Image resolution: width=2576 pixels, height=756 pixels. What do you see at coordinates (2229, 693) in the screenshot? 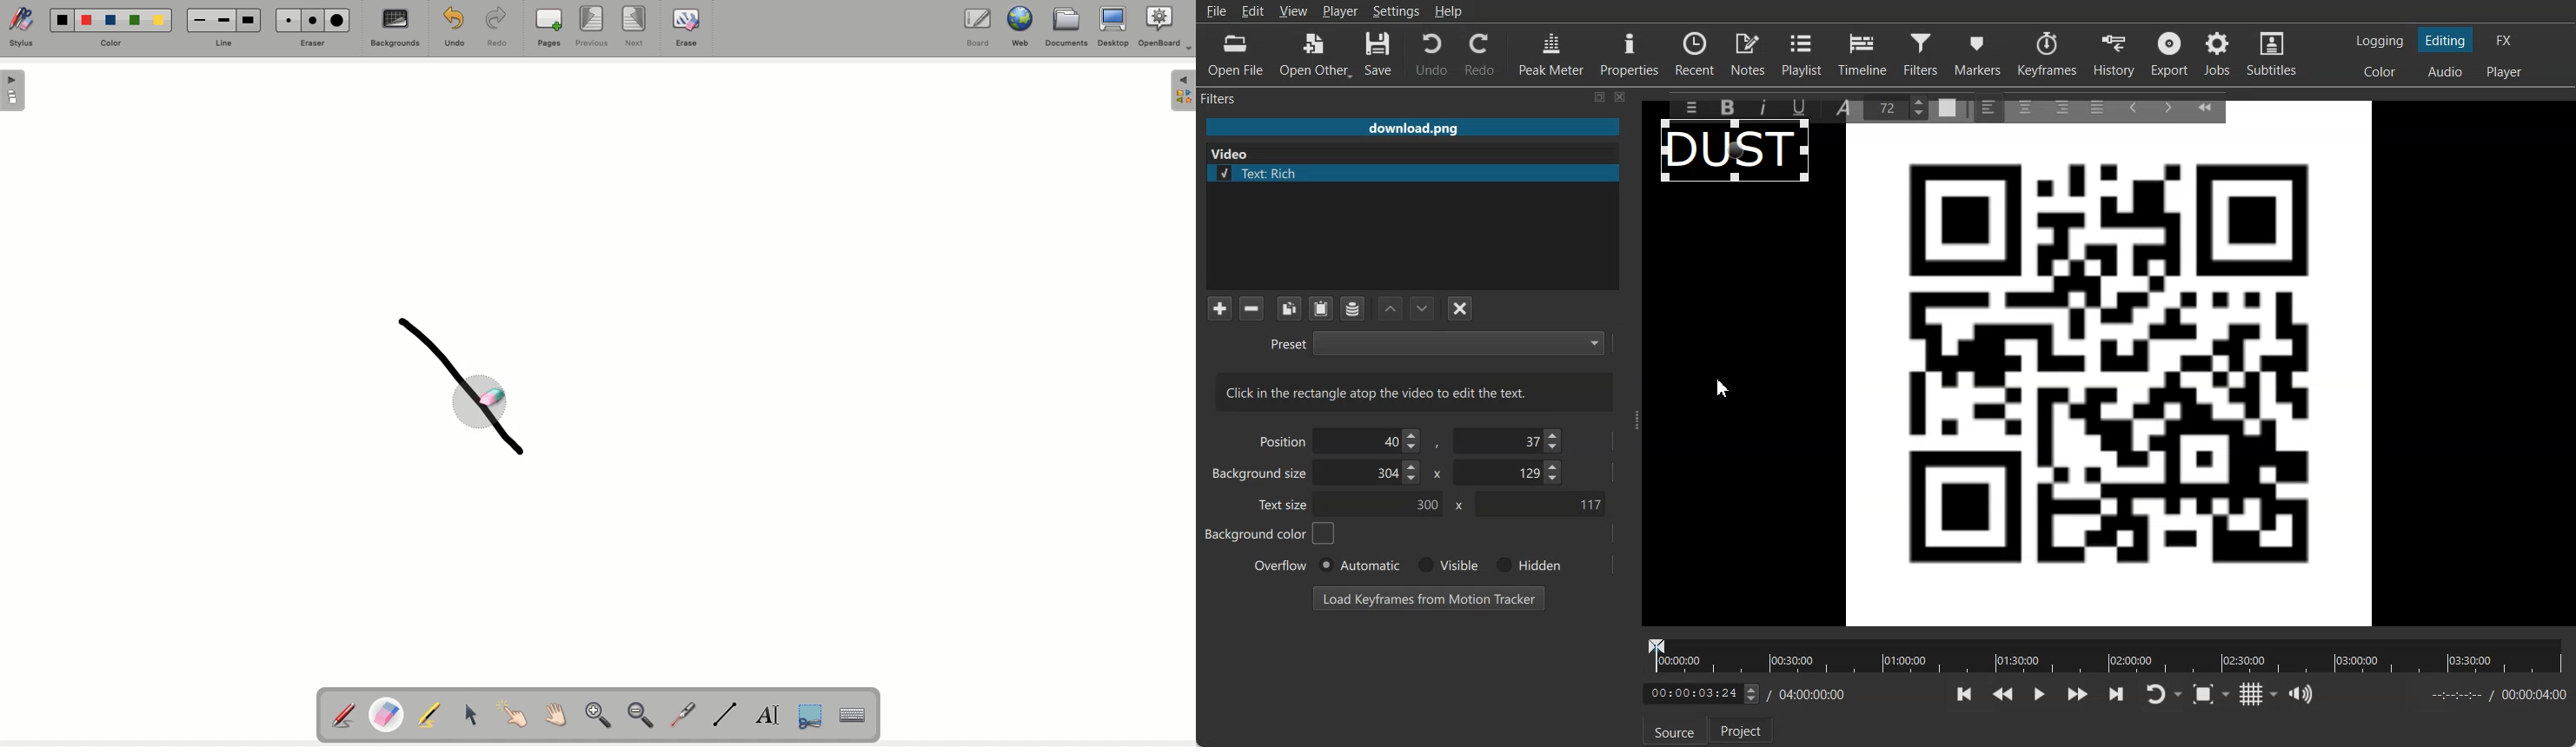
I see `Drop down box` at bounding box center [2229, 693].